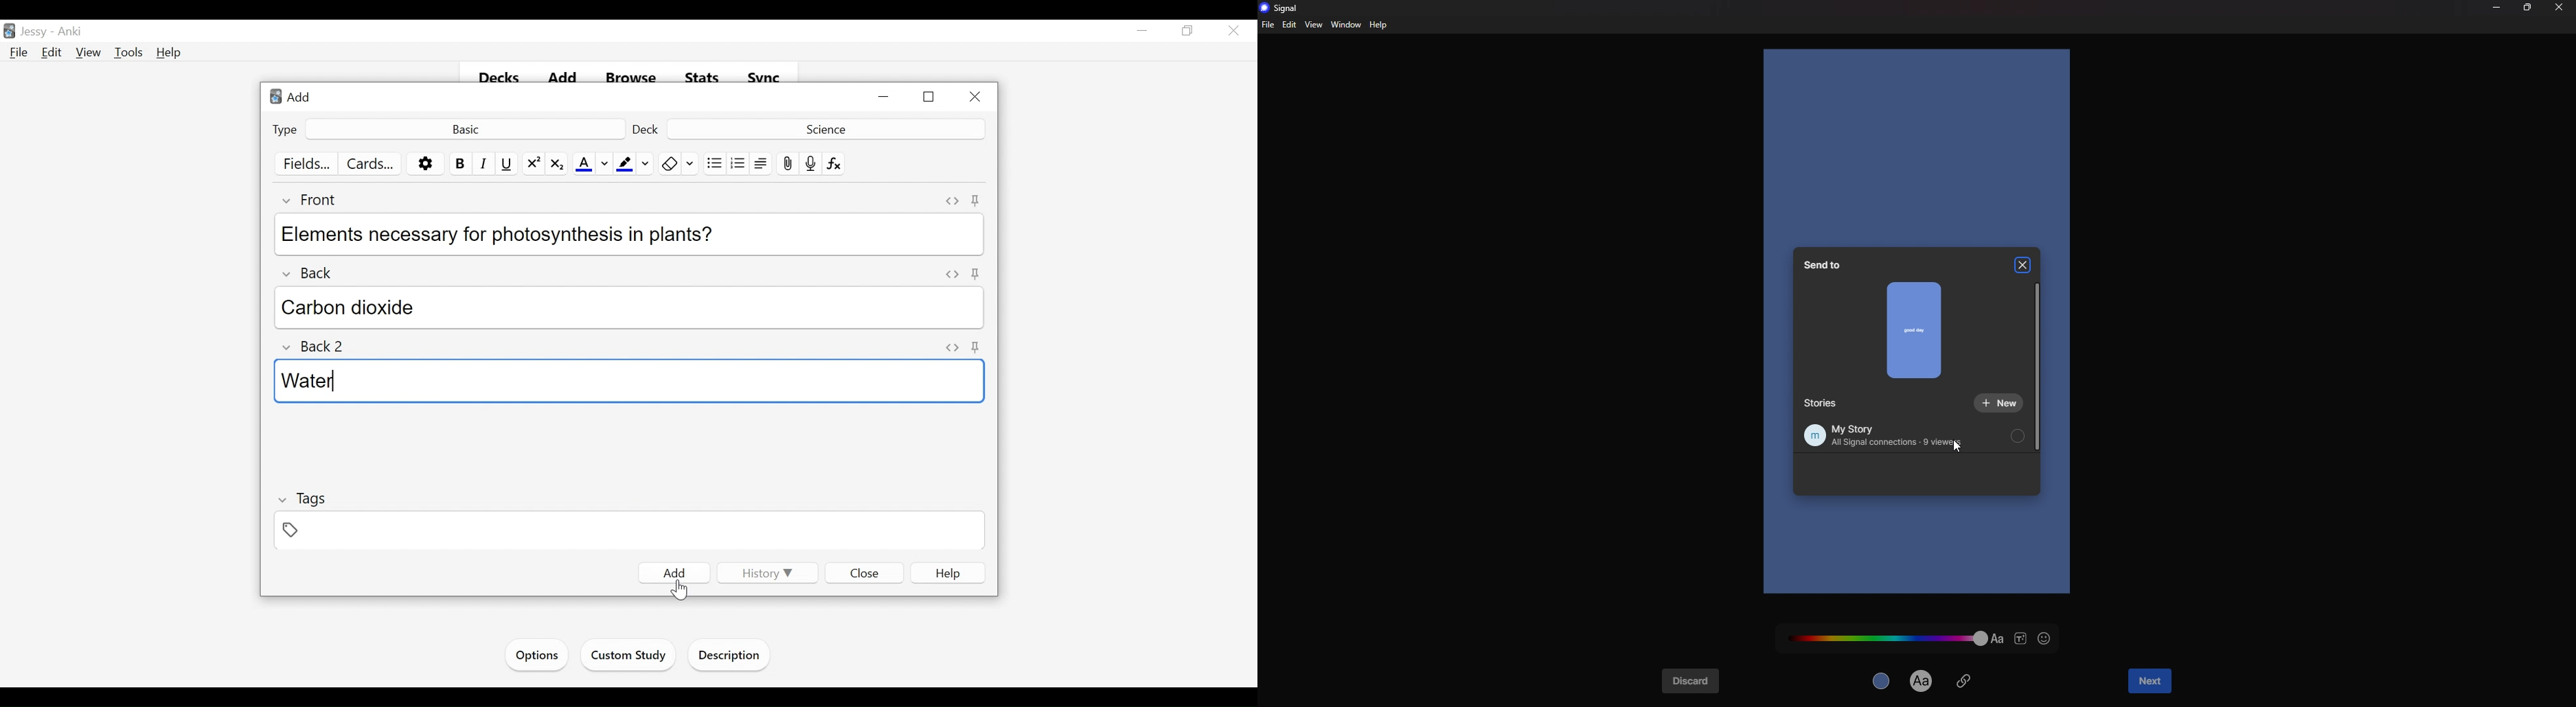 The width and height of the screenshot is (2576, 728). What do you see at coordinates (9, 31) in the screenshot?
I see `Anki Desktop Icon` at bounding box center [9, 31].